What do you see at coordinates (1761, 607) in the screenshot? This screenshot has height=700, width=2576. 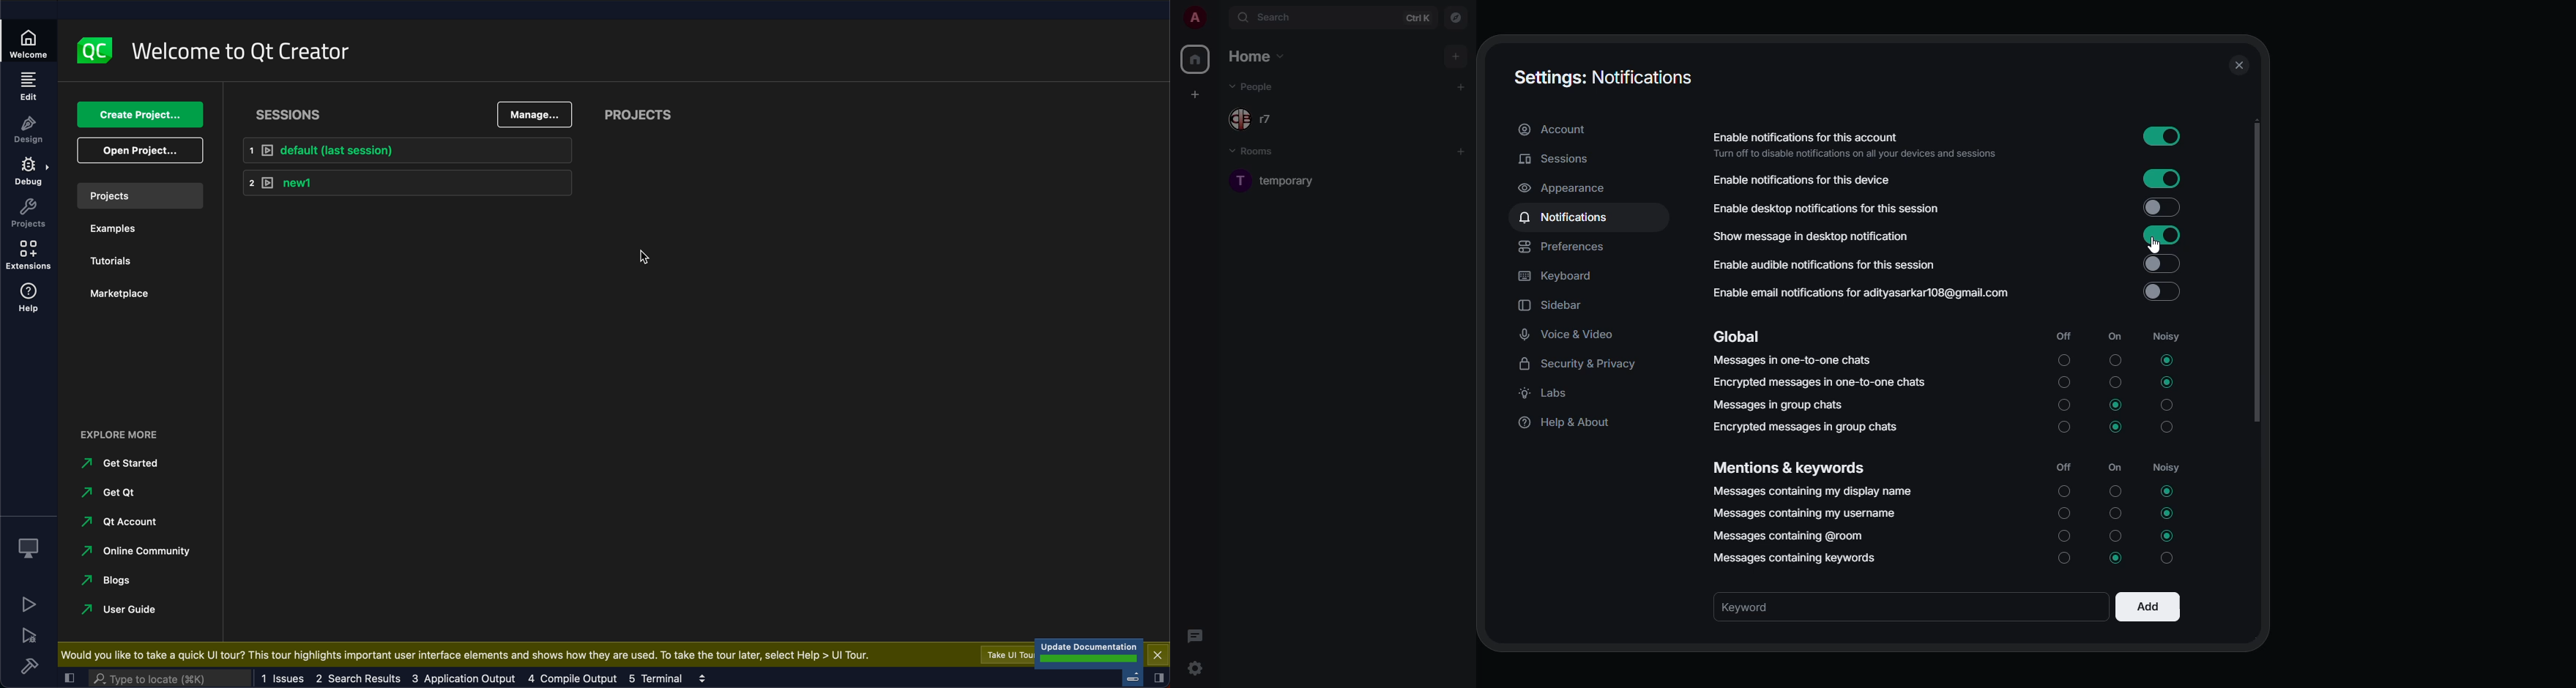 I see `keyword` at bounding box center [1761, 607].